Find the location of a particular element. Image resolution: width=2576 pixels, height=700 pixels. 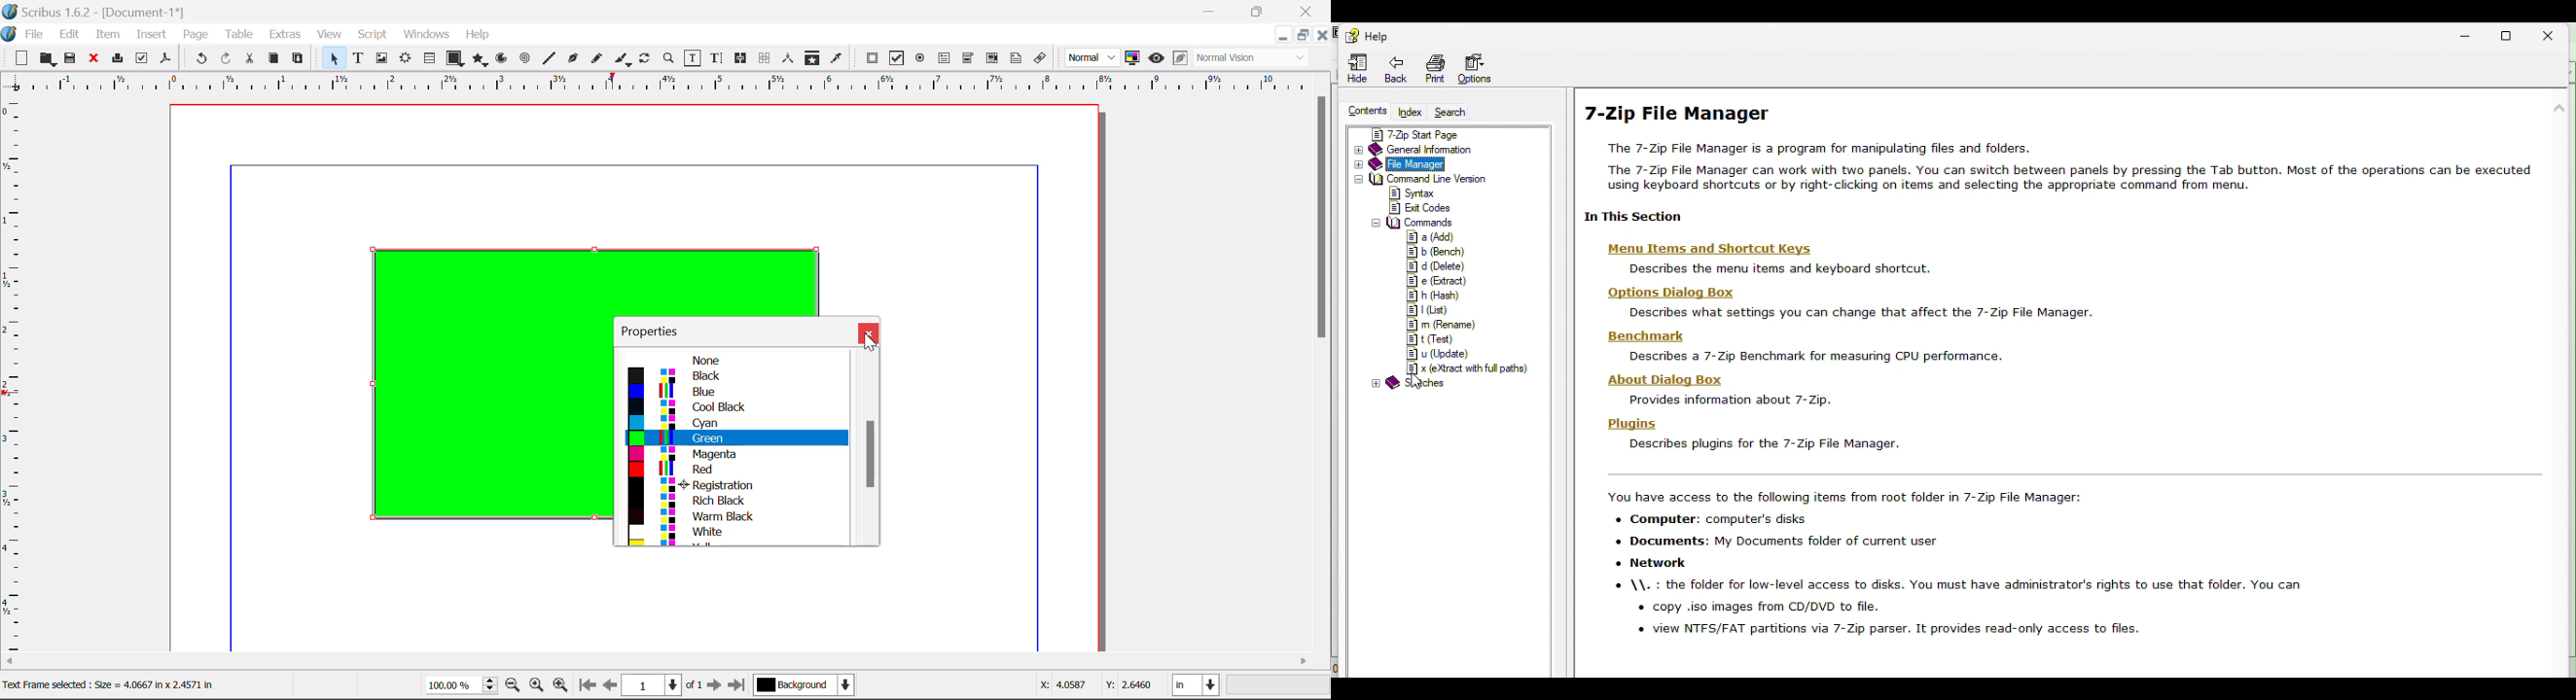

Warm Black is located at coordinates (732, 516).